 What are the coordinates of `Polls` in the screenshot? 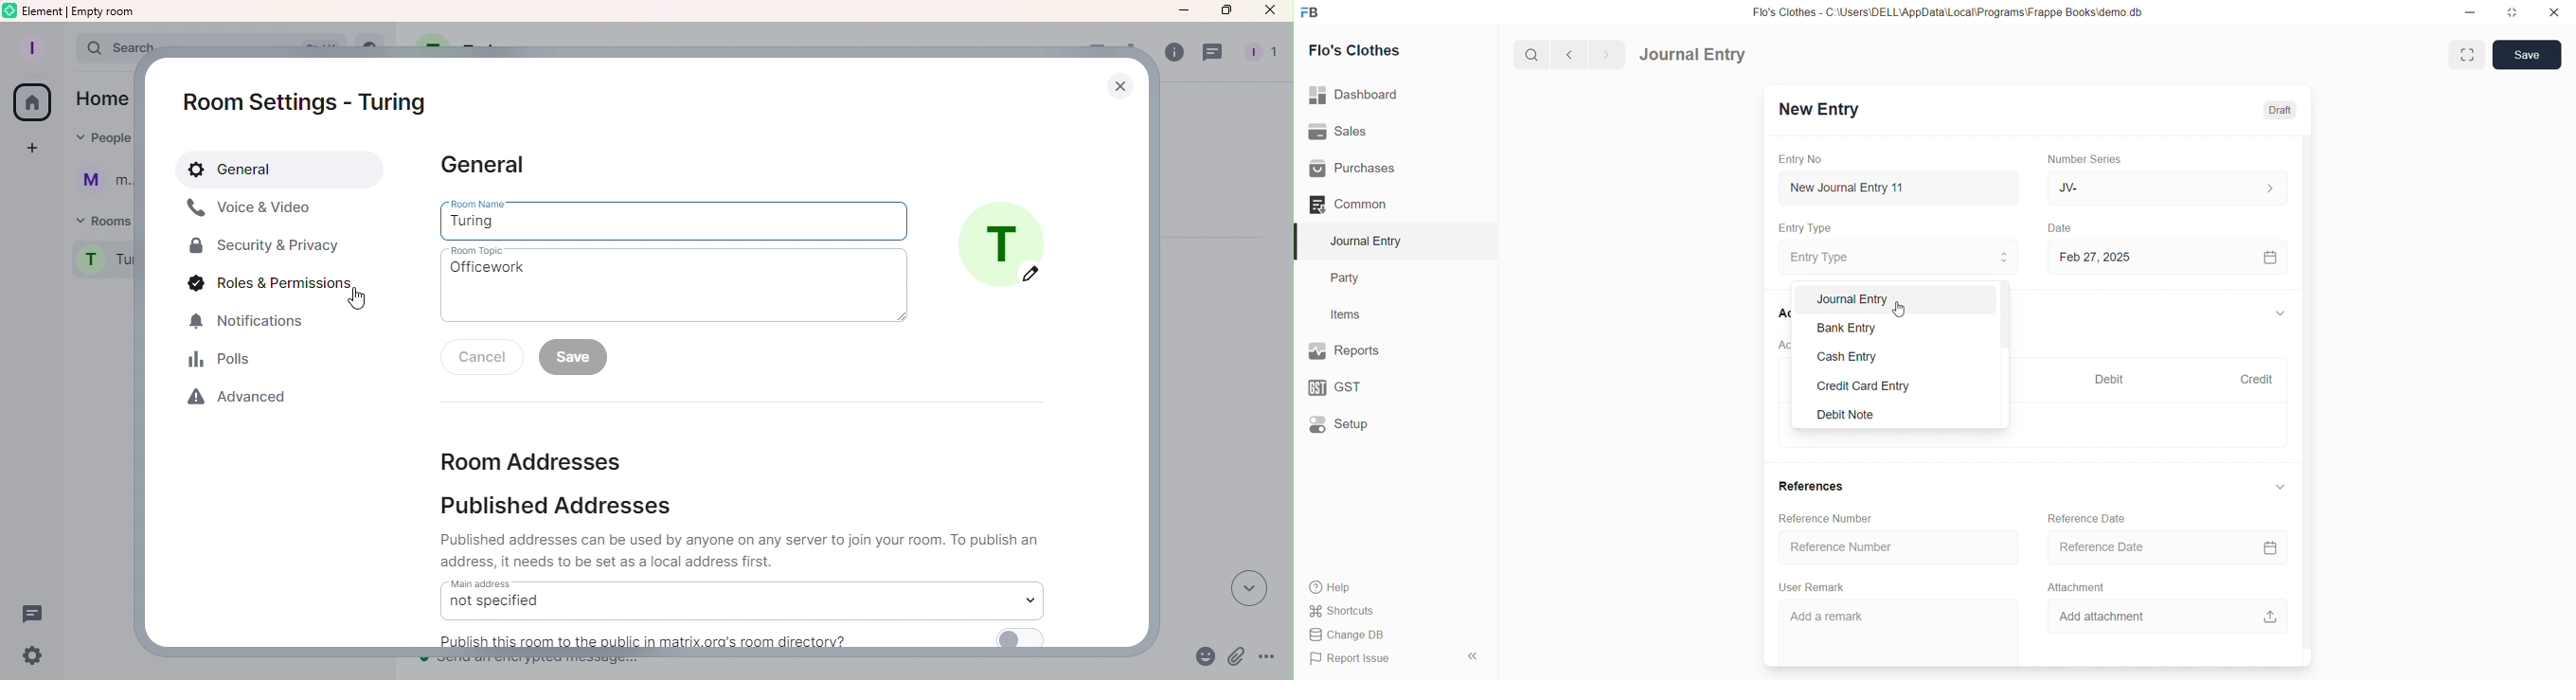 It's located at (224, 362).